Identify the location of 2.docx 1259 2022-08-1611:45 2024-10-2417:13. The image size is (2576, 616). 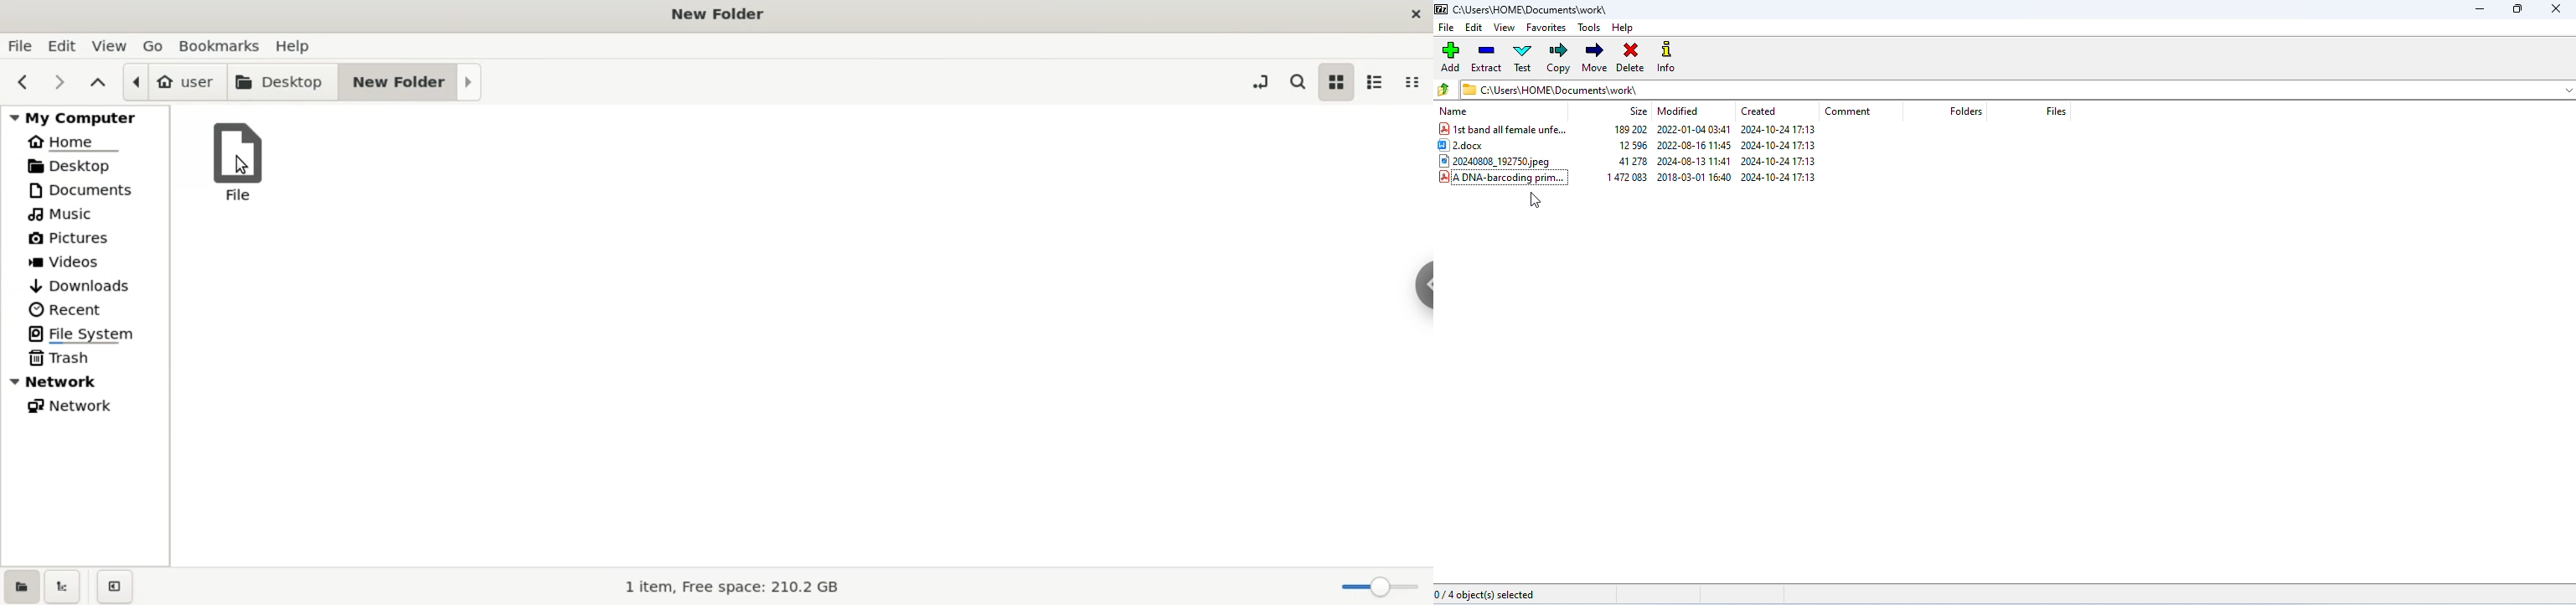
(1639, 147).